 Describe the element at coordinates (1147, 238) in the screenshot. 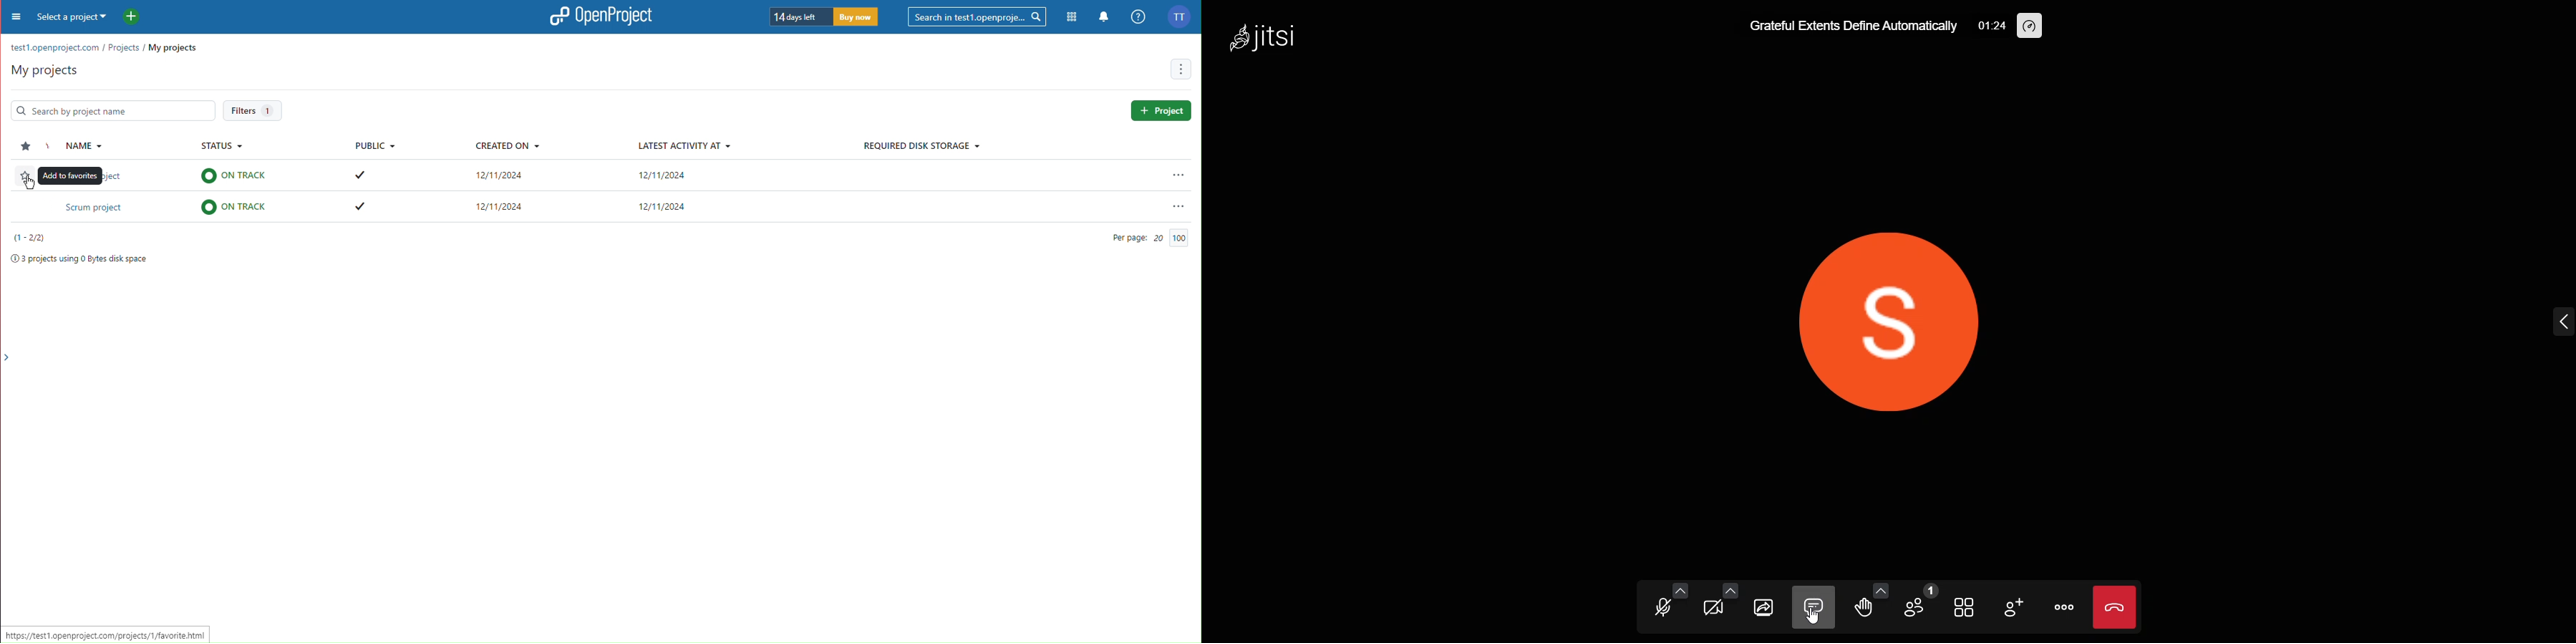

I see `Per Page` at that location.